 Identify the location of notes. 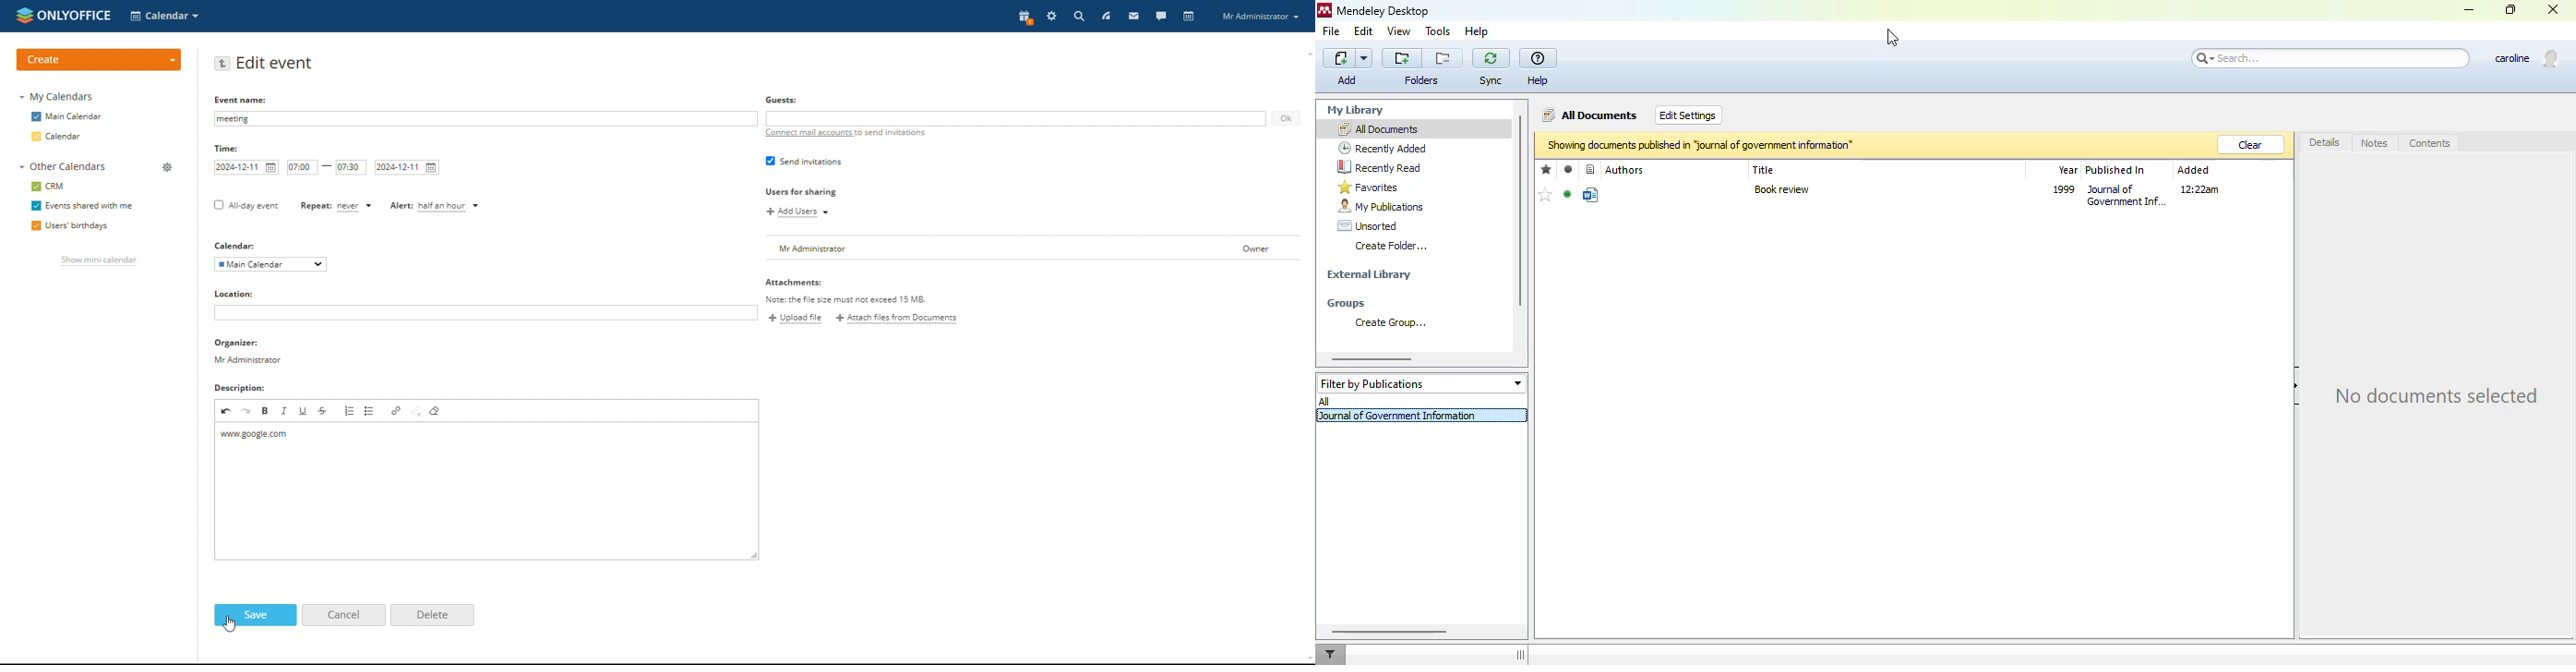
(2374, 143).